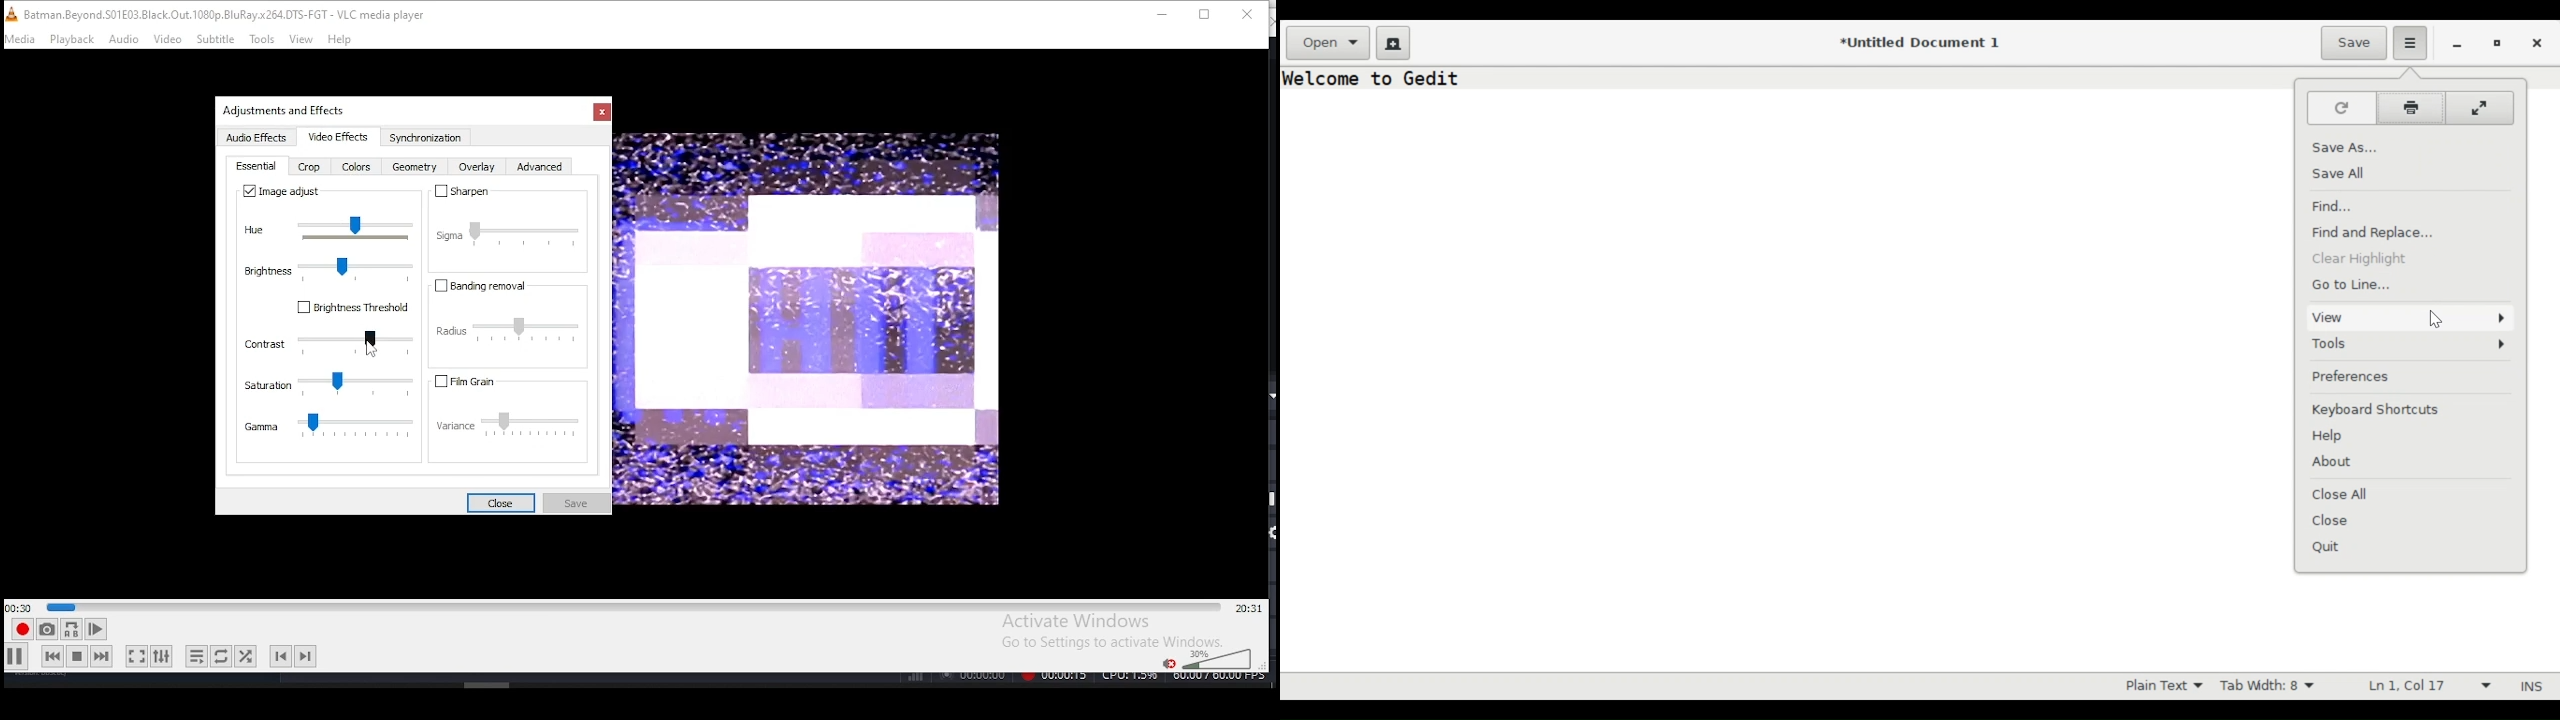 The width and height of the screenshot is (2576, 728). Describe the element at coordinates (335, 137) in the screenshot. I see `video effects` at that location.